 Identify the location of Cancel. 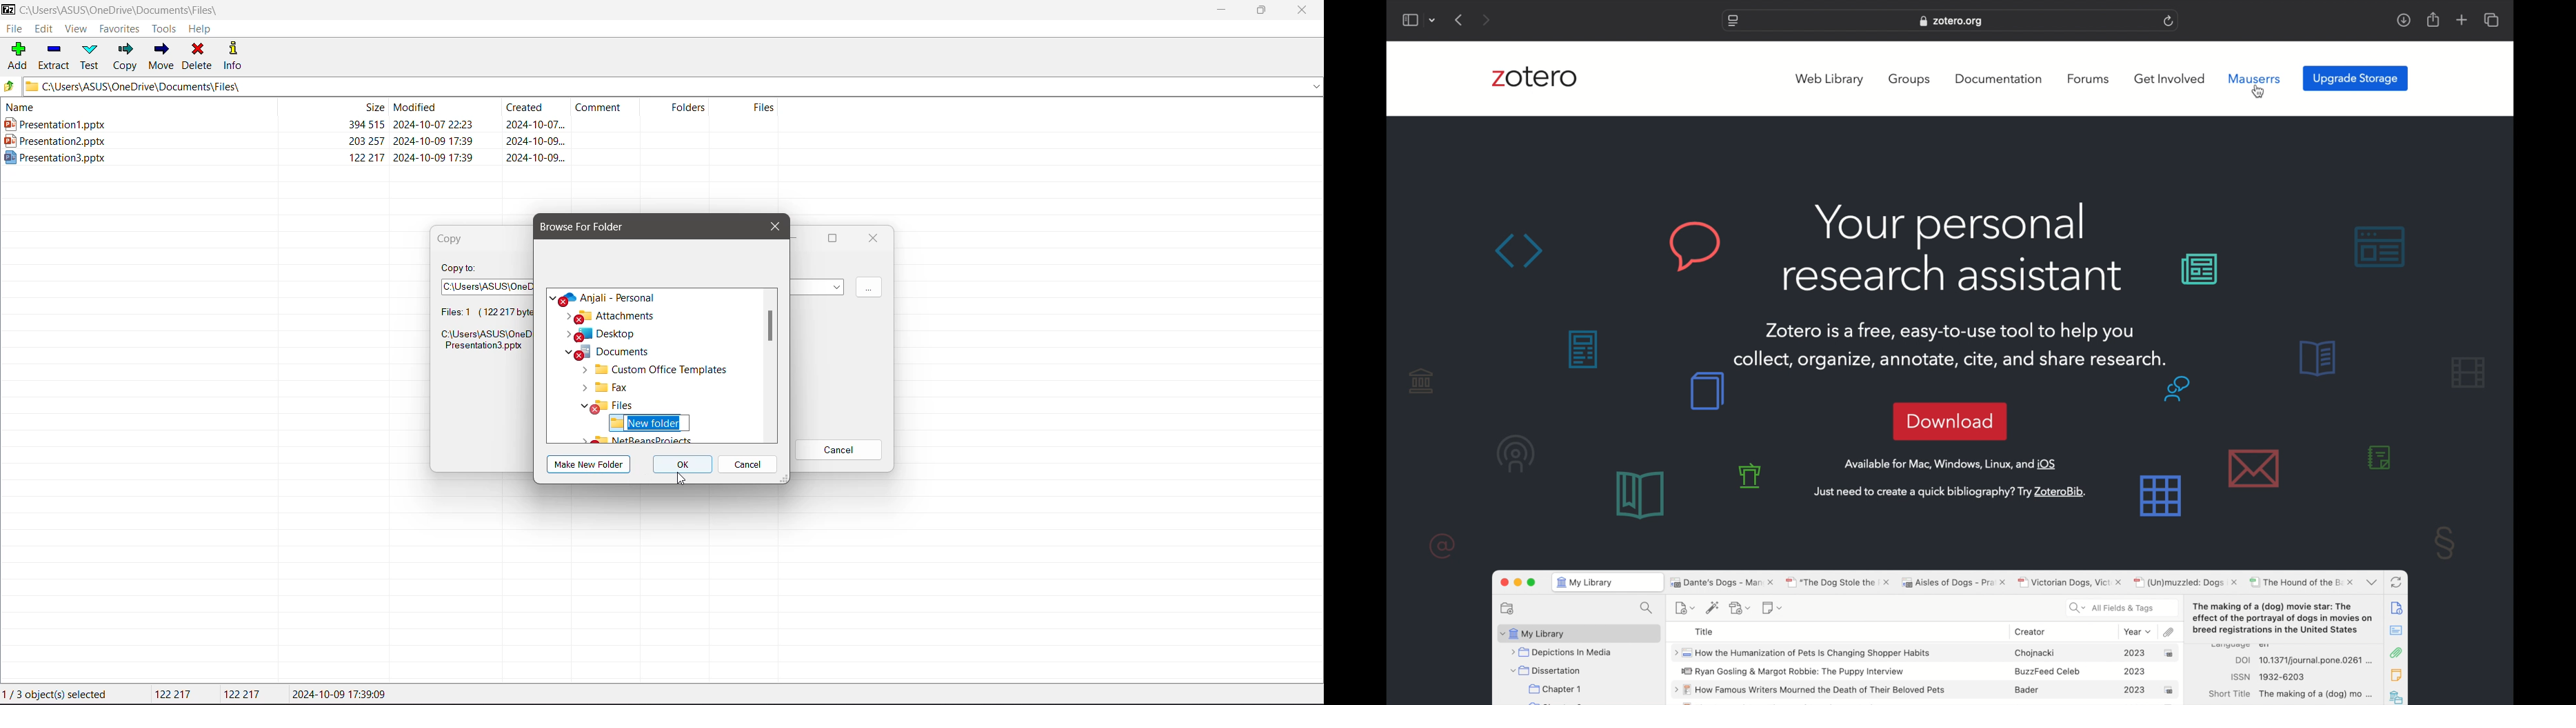
(838, 450).